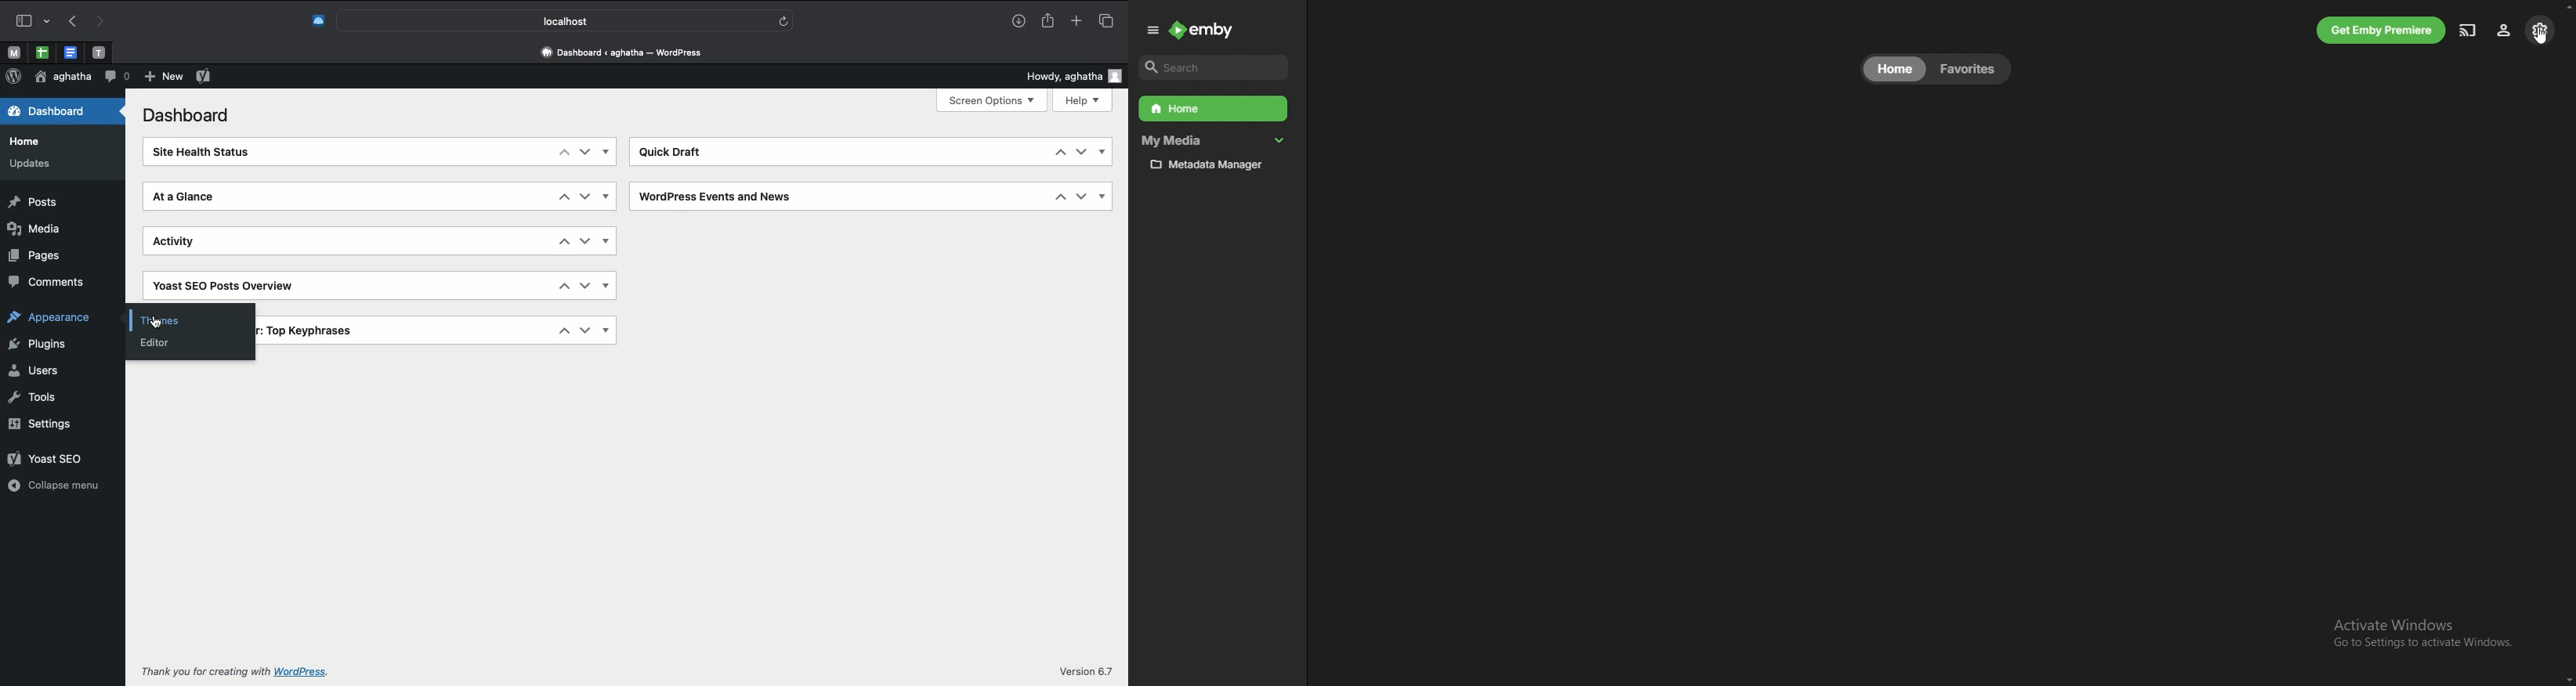 Image resolution: width=2576 pixels, height=700 pixels. What do you see at coordinates (183, 116) in the screenshot?
I see `Dashboard` at bounding box center [183, 116].